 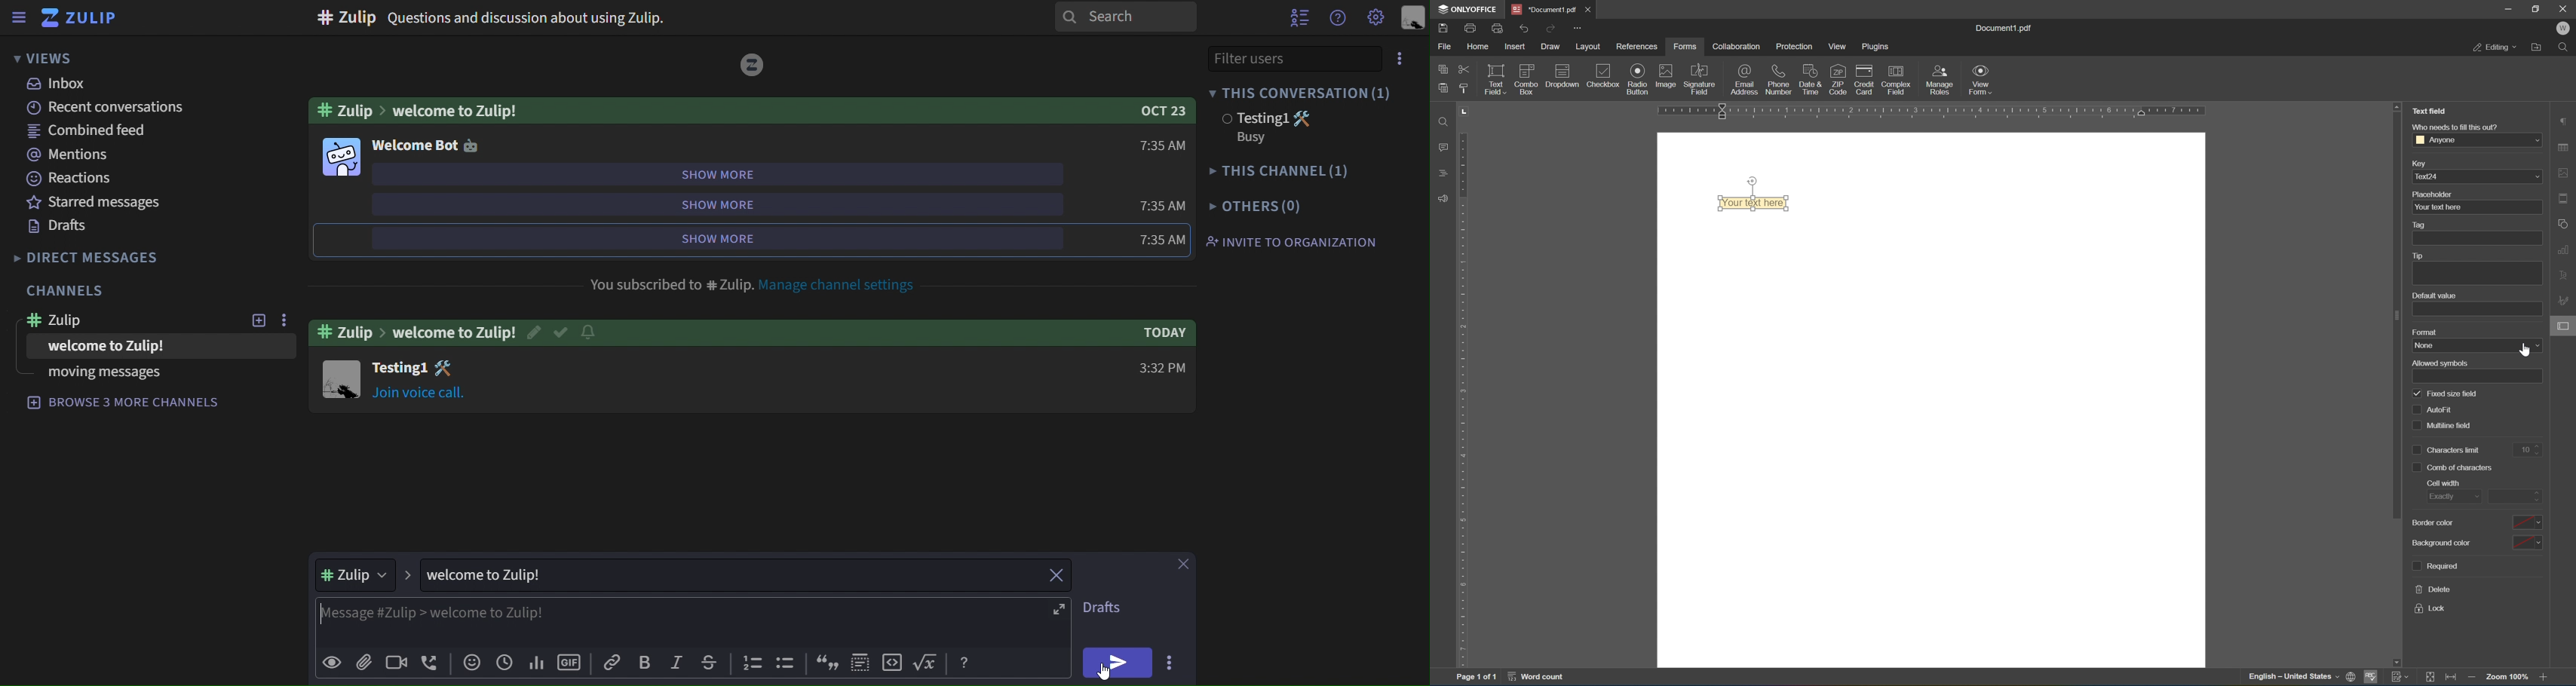 I want to click on You subscribed to #Zulip, so click(x=669, y=286).